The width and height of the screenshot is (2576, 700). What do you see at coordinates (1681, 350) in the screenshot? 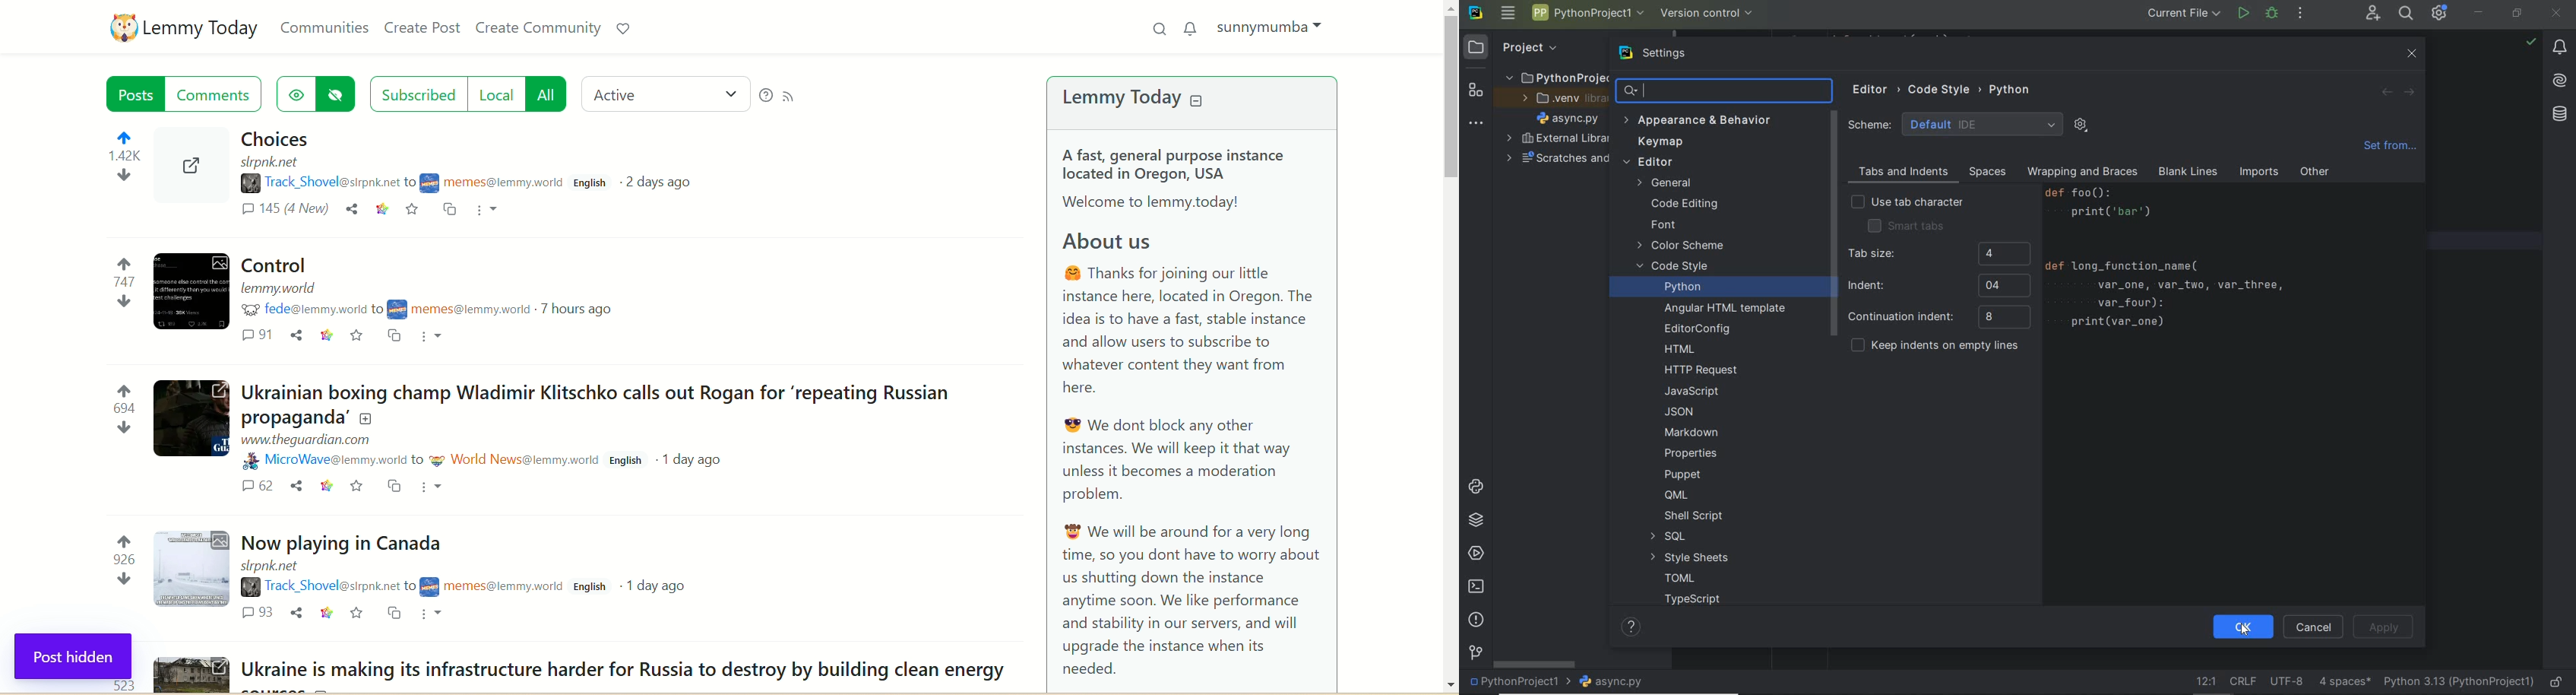
I see `HTML` at bounding box center [1681, 350].